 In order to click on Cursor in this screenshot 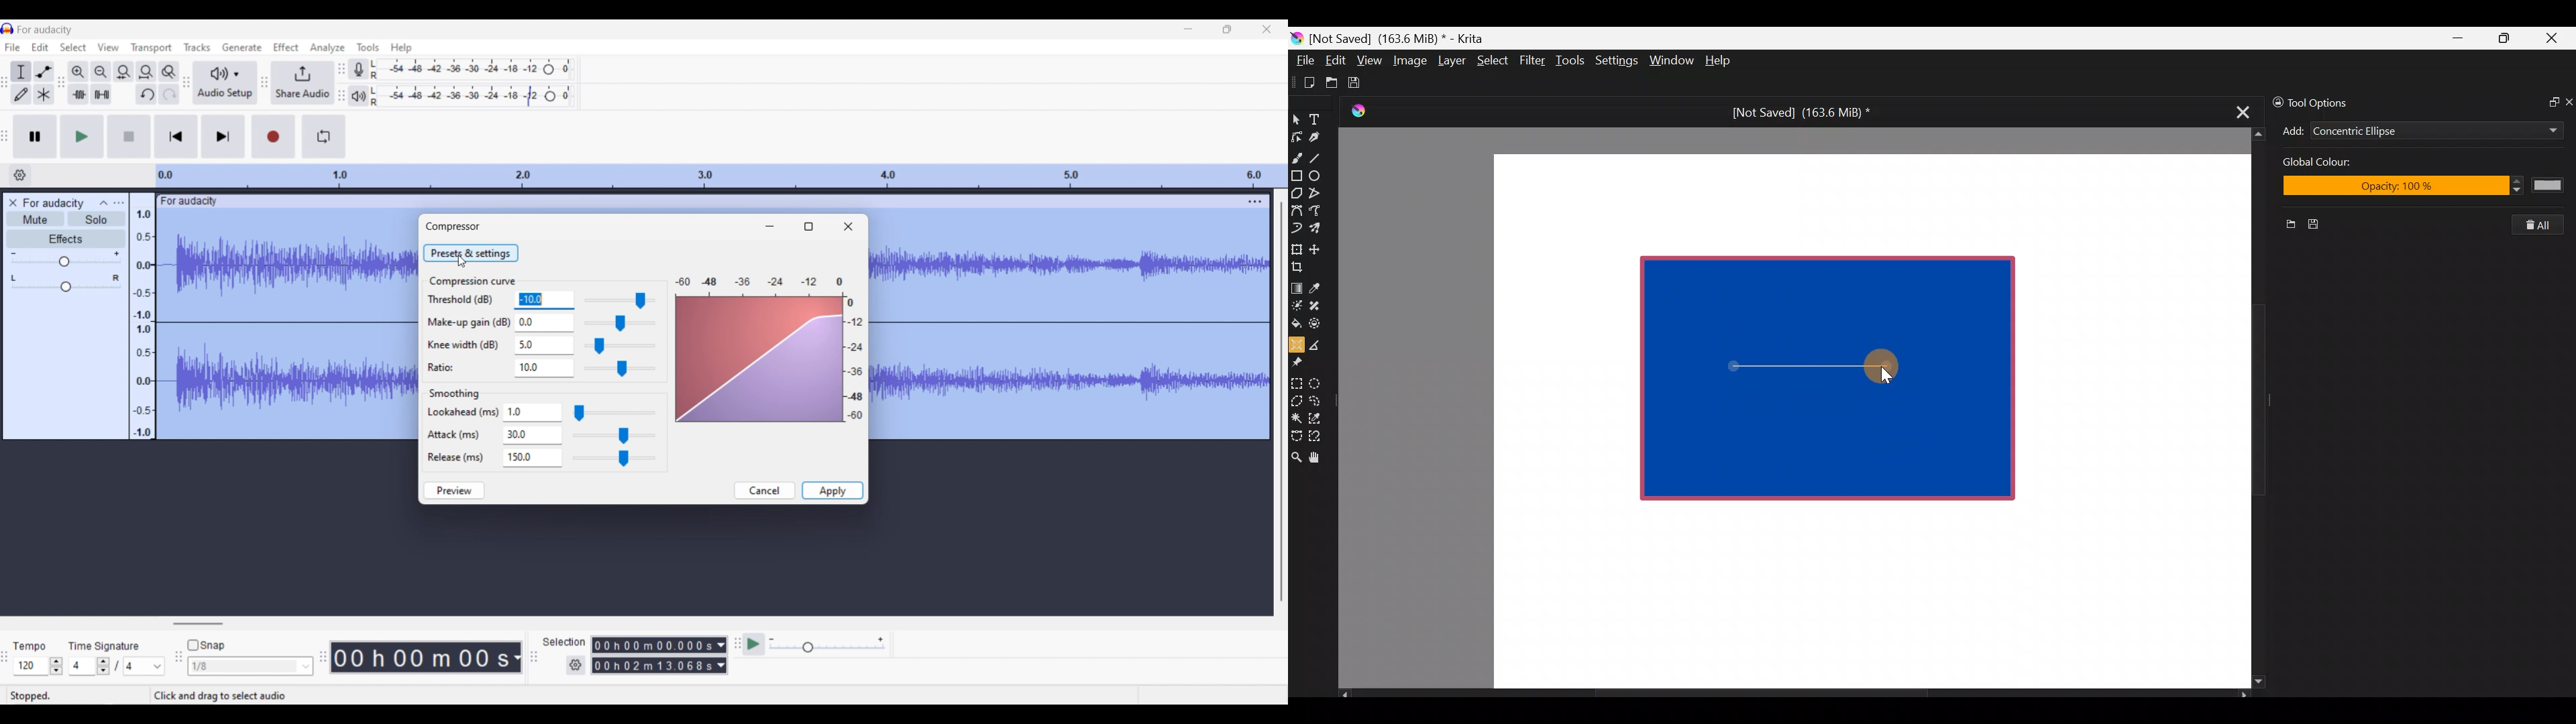, I will do `click(460, 261)`.